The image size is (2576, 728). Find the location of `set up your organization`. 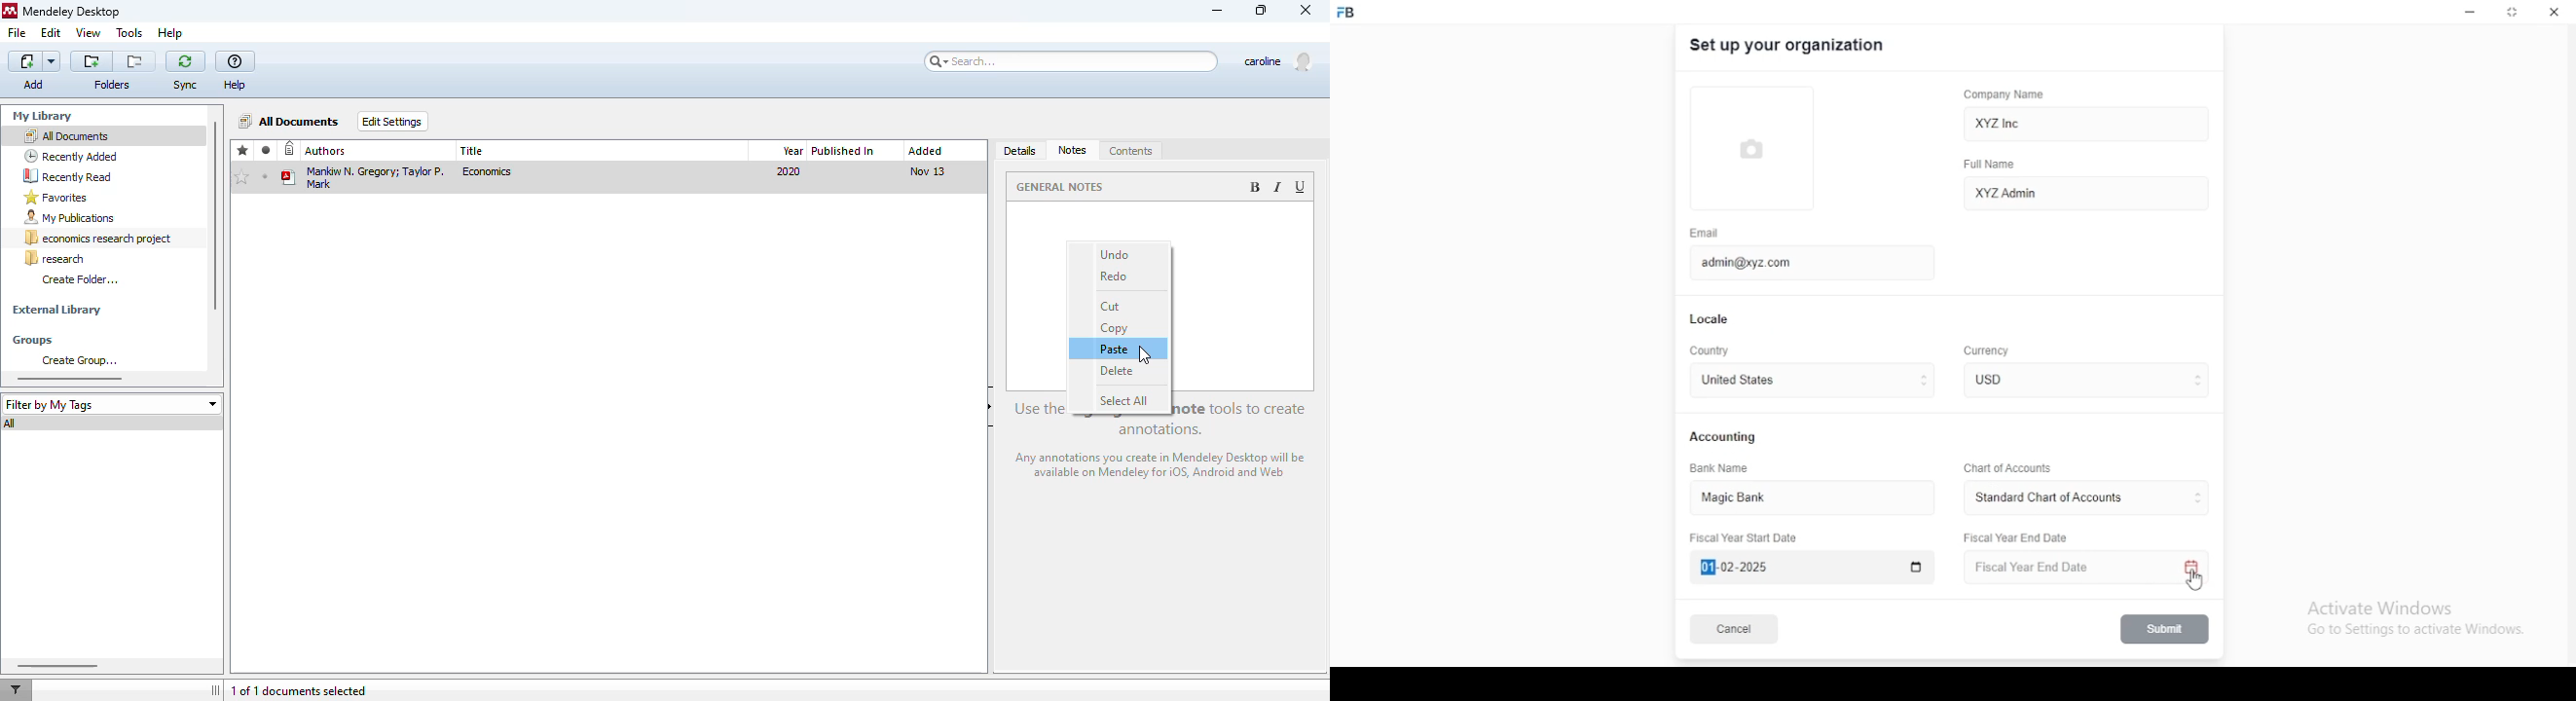

set up your organization is located at coordinates (1788, 46).